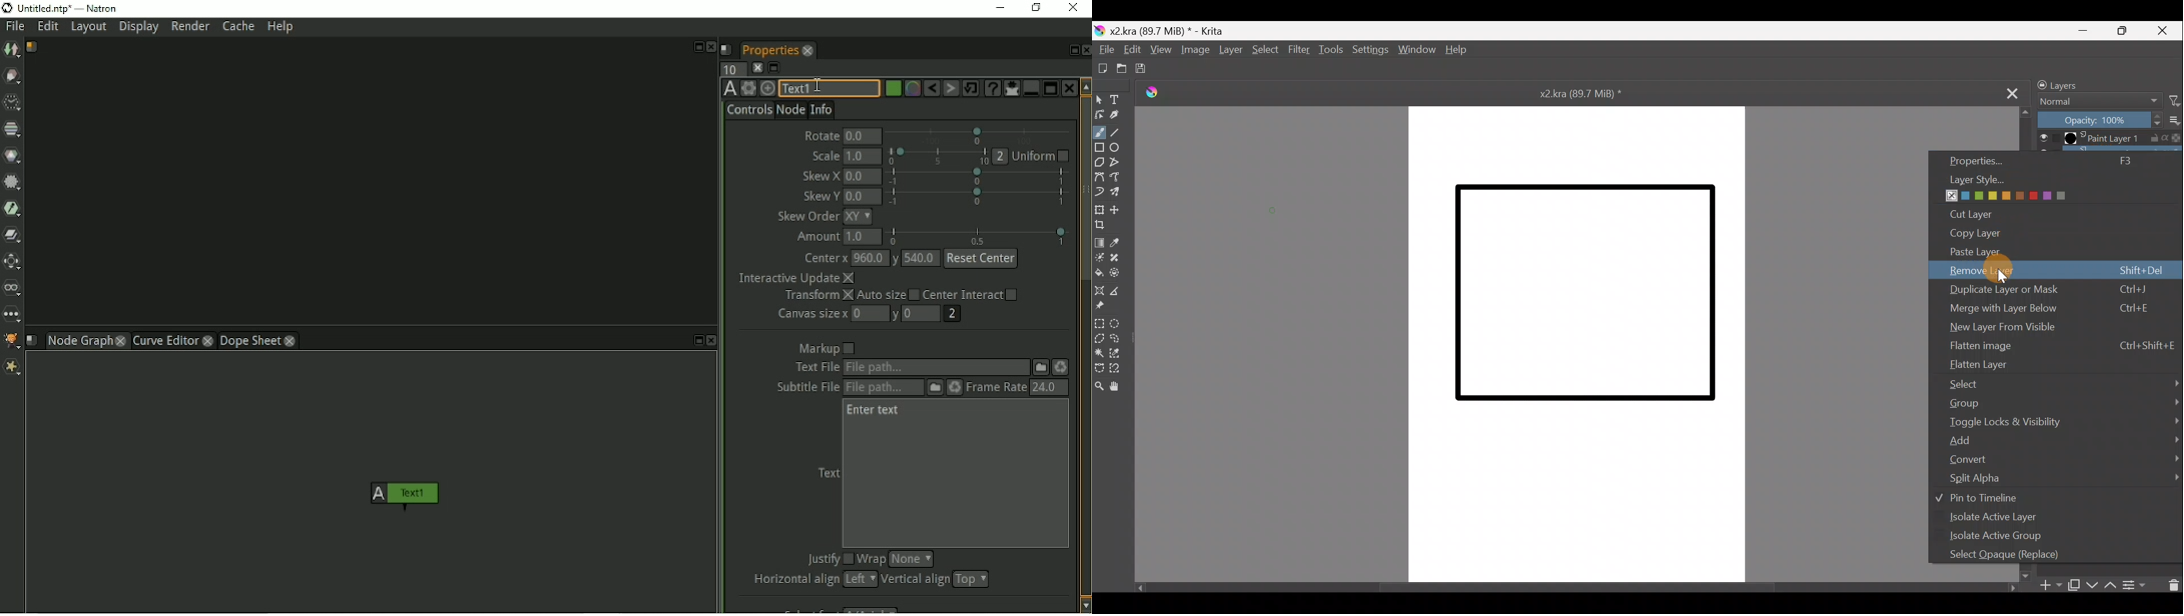  I want to click on Settings, so click(1369, 52).